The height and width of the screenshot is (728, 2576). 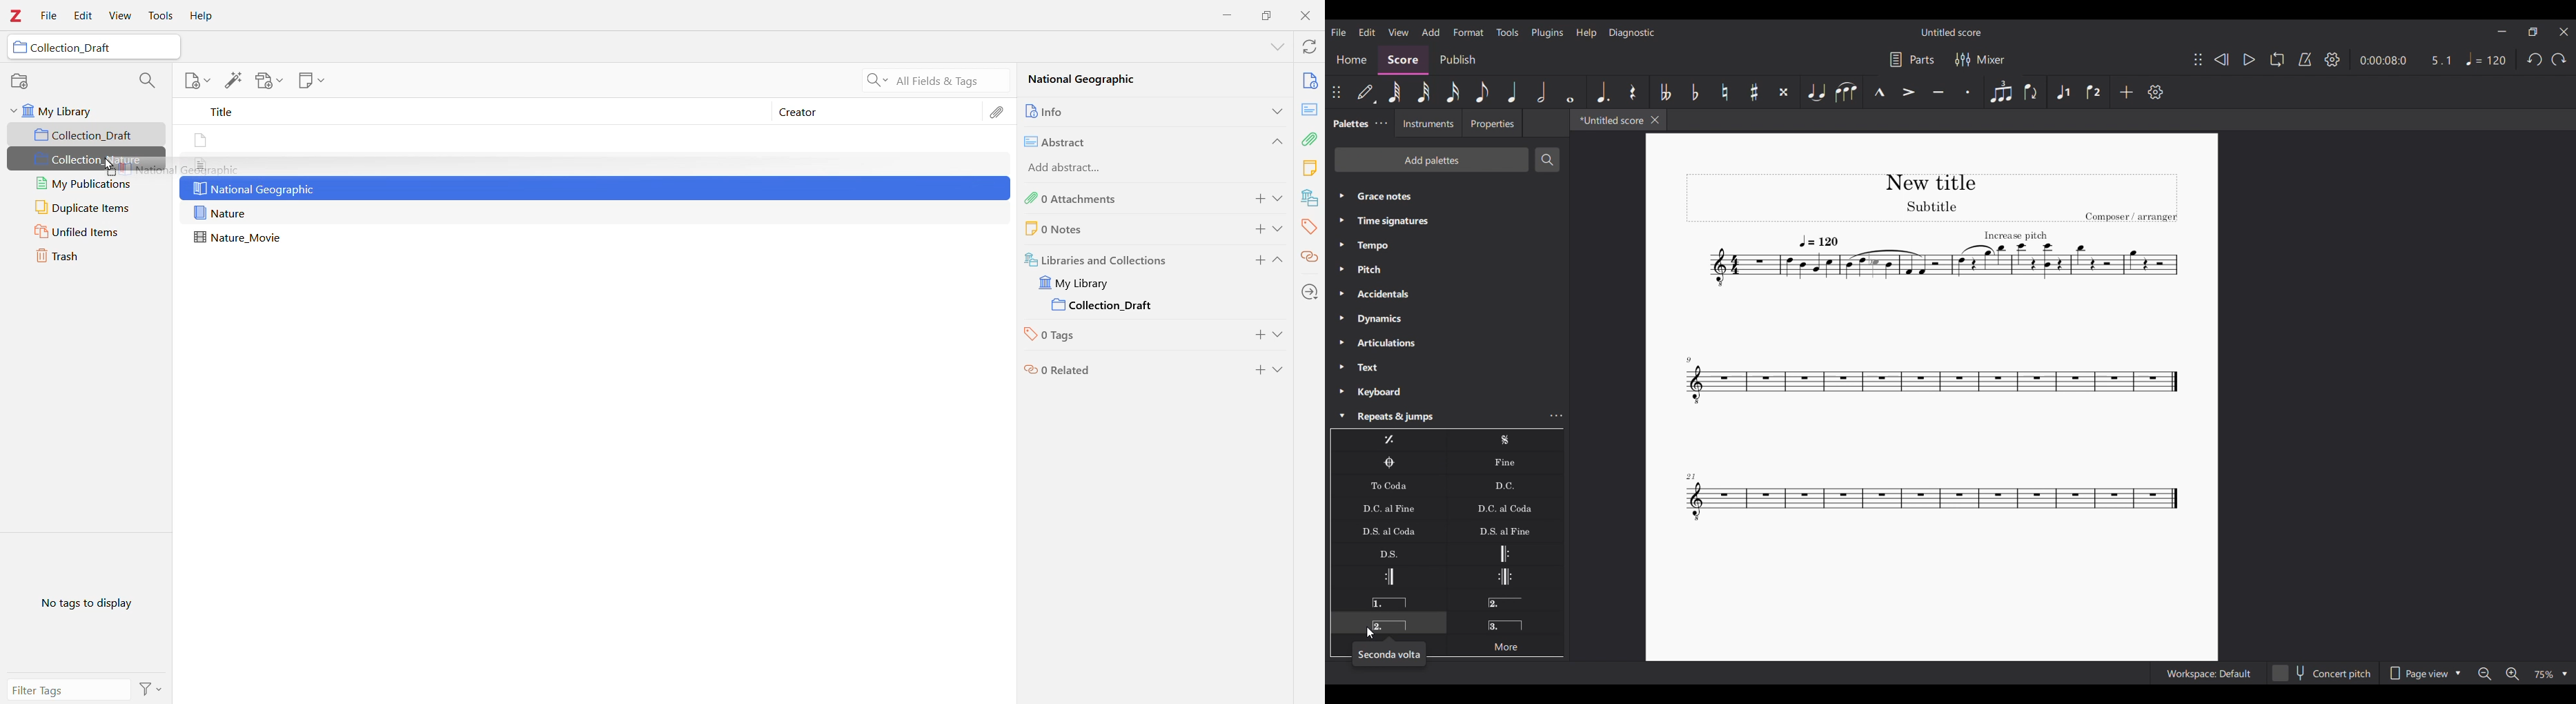 What do you see at coordinates (2249, 60) in the screenshot?
I see `Play` at bounding box center [2249, 60].